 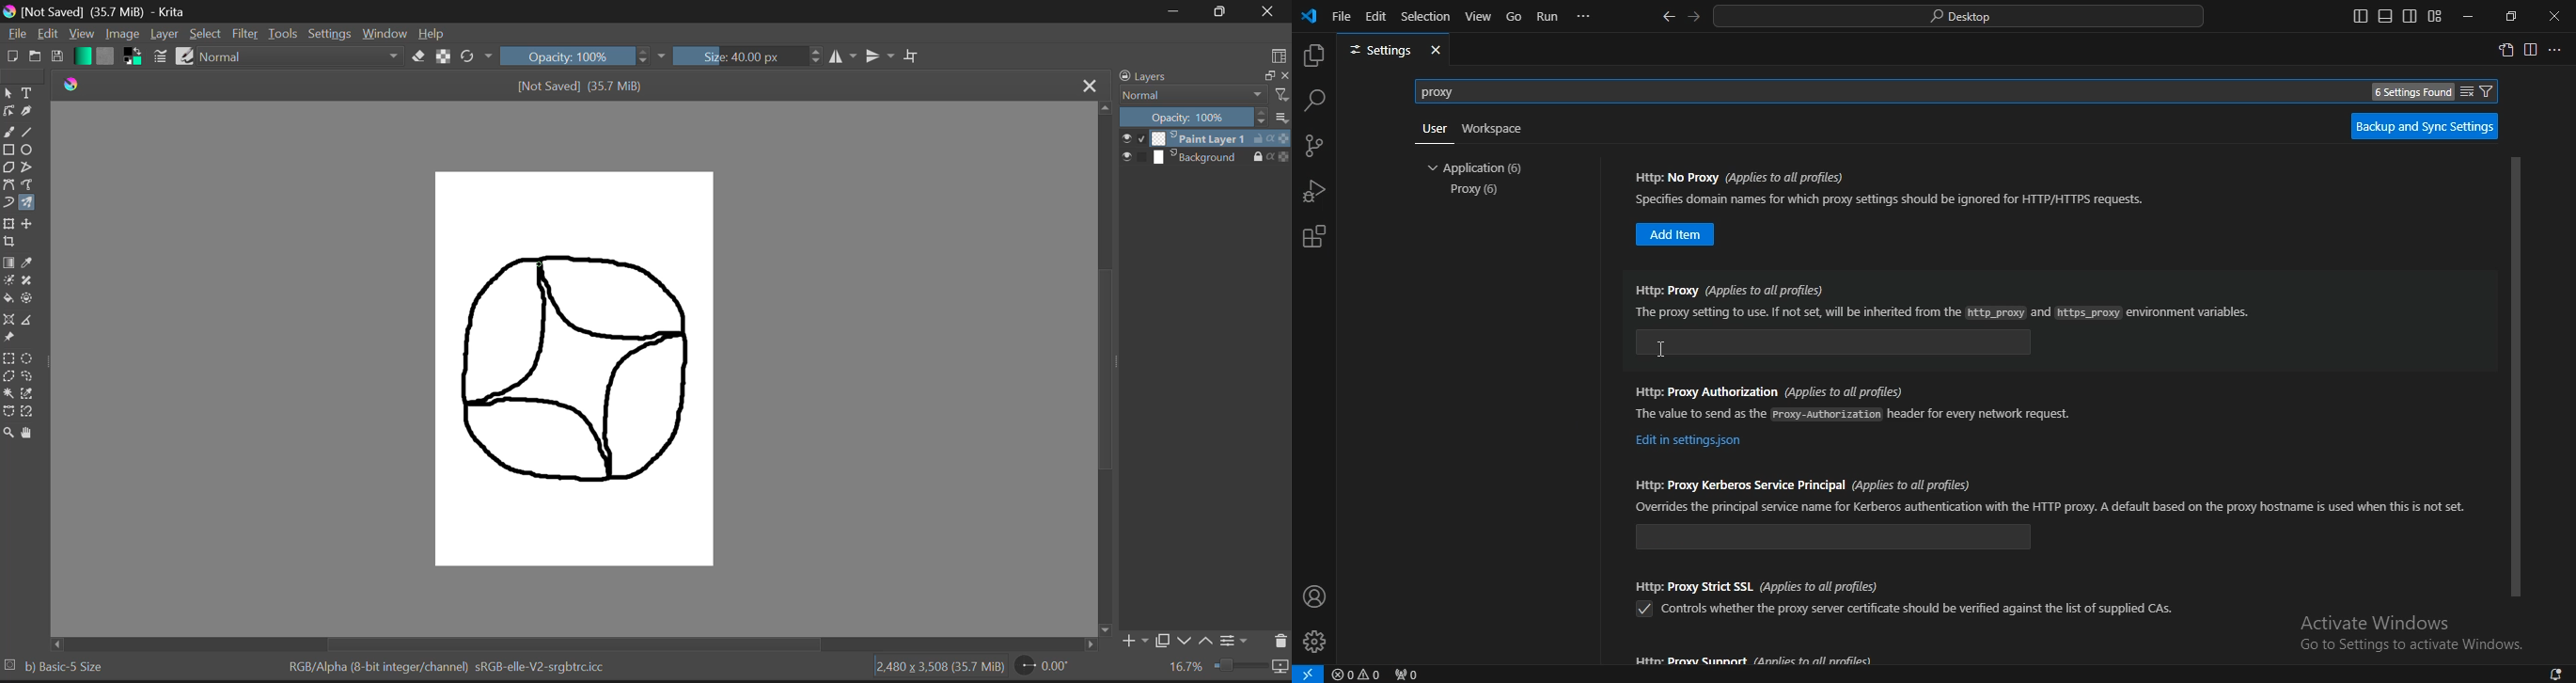 What do you see at coordinates (1670, 17) in the screenshot?
I see `go back` at bounding box center [1670, 17].